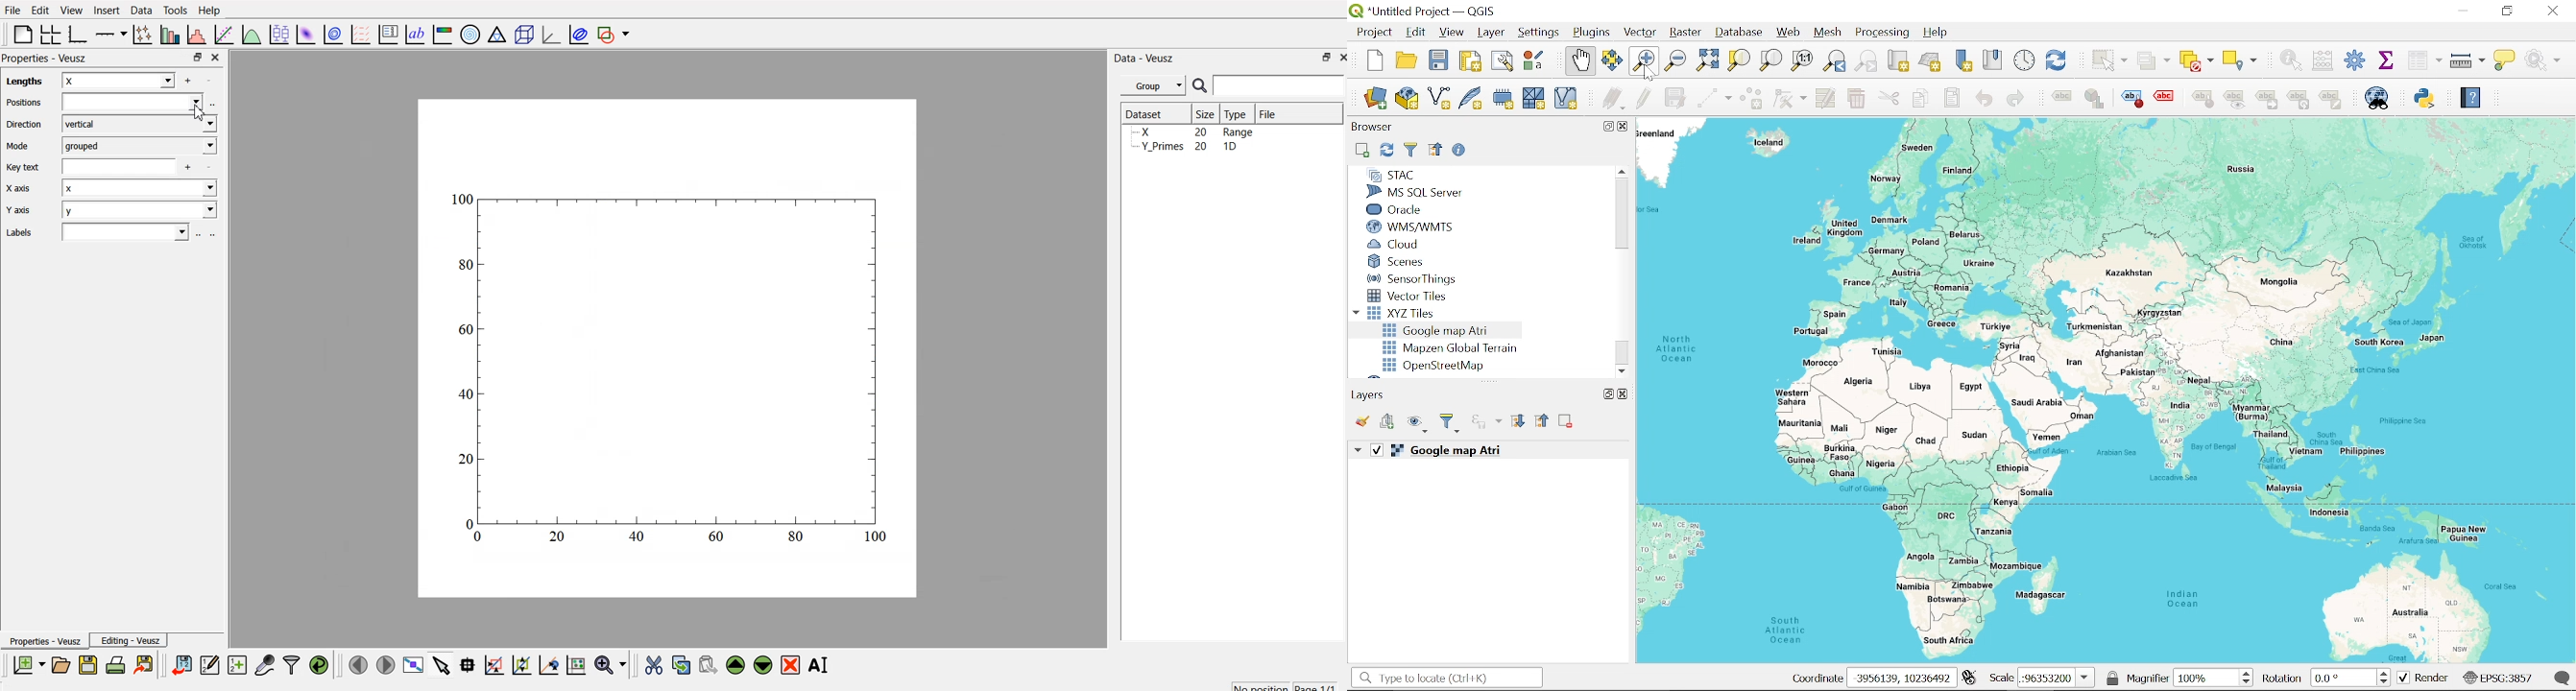 Image resolution: width=2576 pixels, height=700 pixels. Describe the element at coordinates (1451, 423) in the screenshot. I see `Filter legend` at that location.